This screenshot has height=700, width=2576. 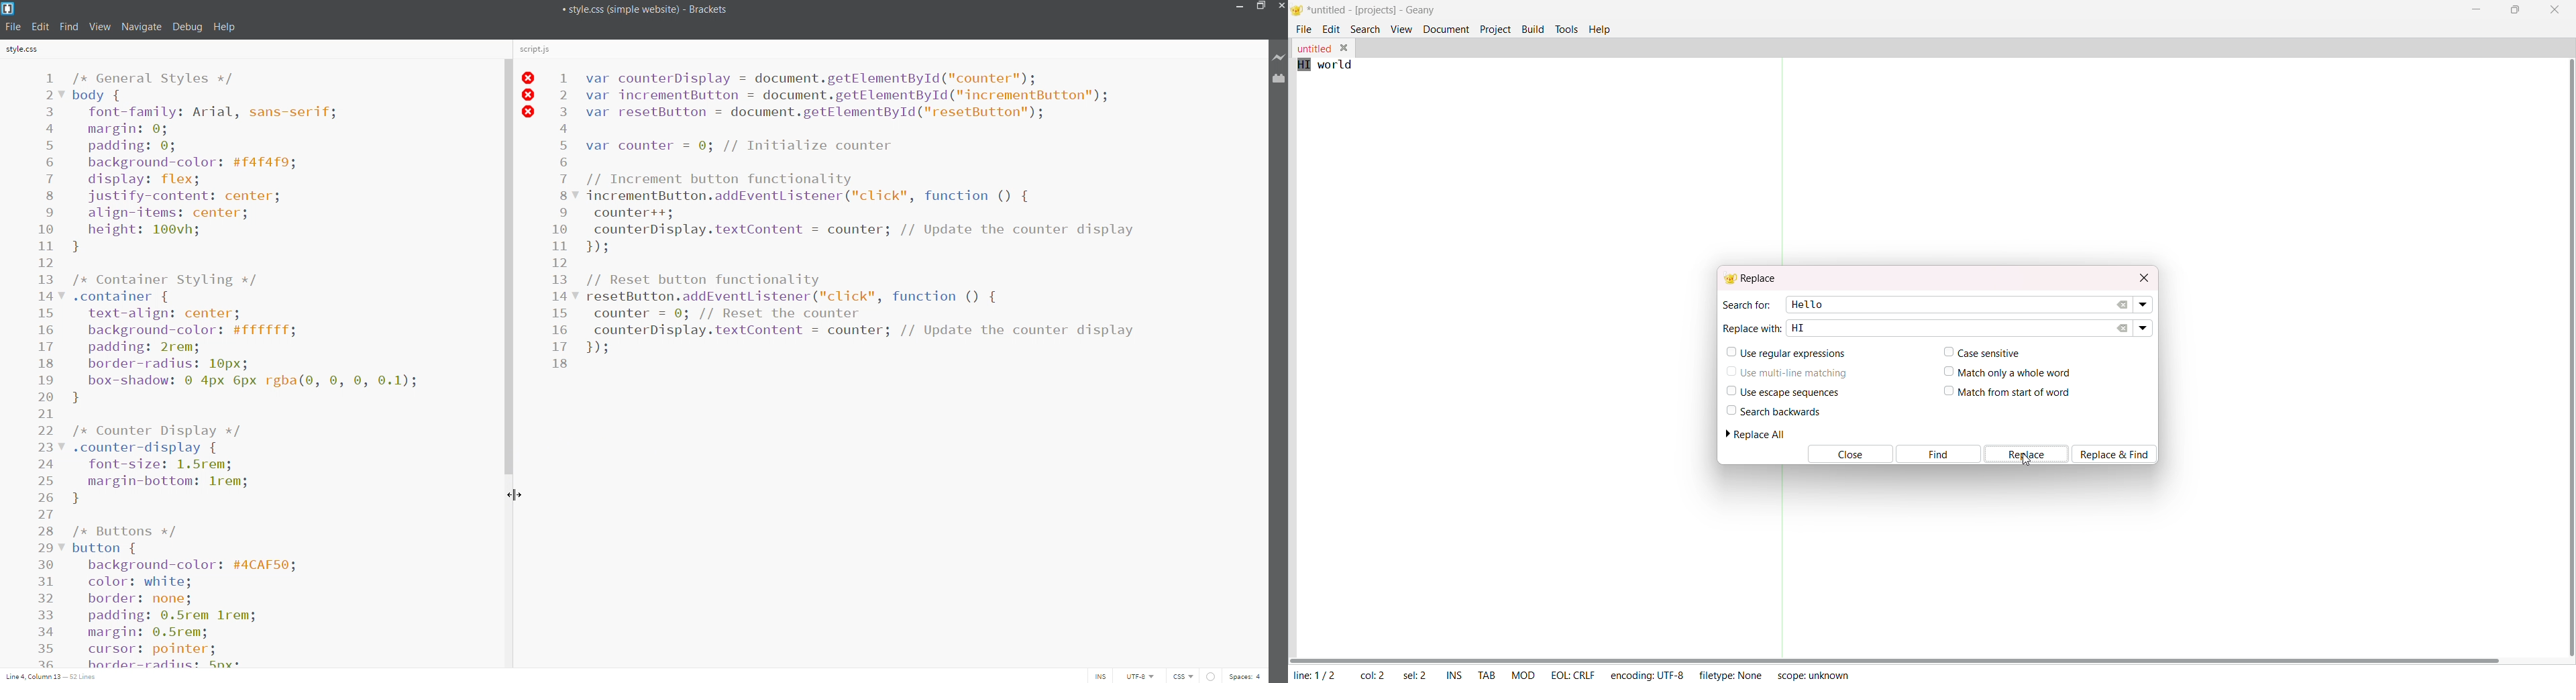 What do you see at coordinates (565, 222) in the screenshot?
I see `line number` at bounding box center [565, 222].